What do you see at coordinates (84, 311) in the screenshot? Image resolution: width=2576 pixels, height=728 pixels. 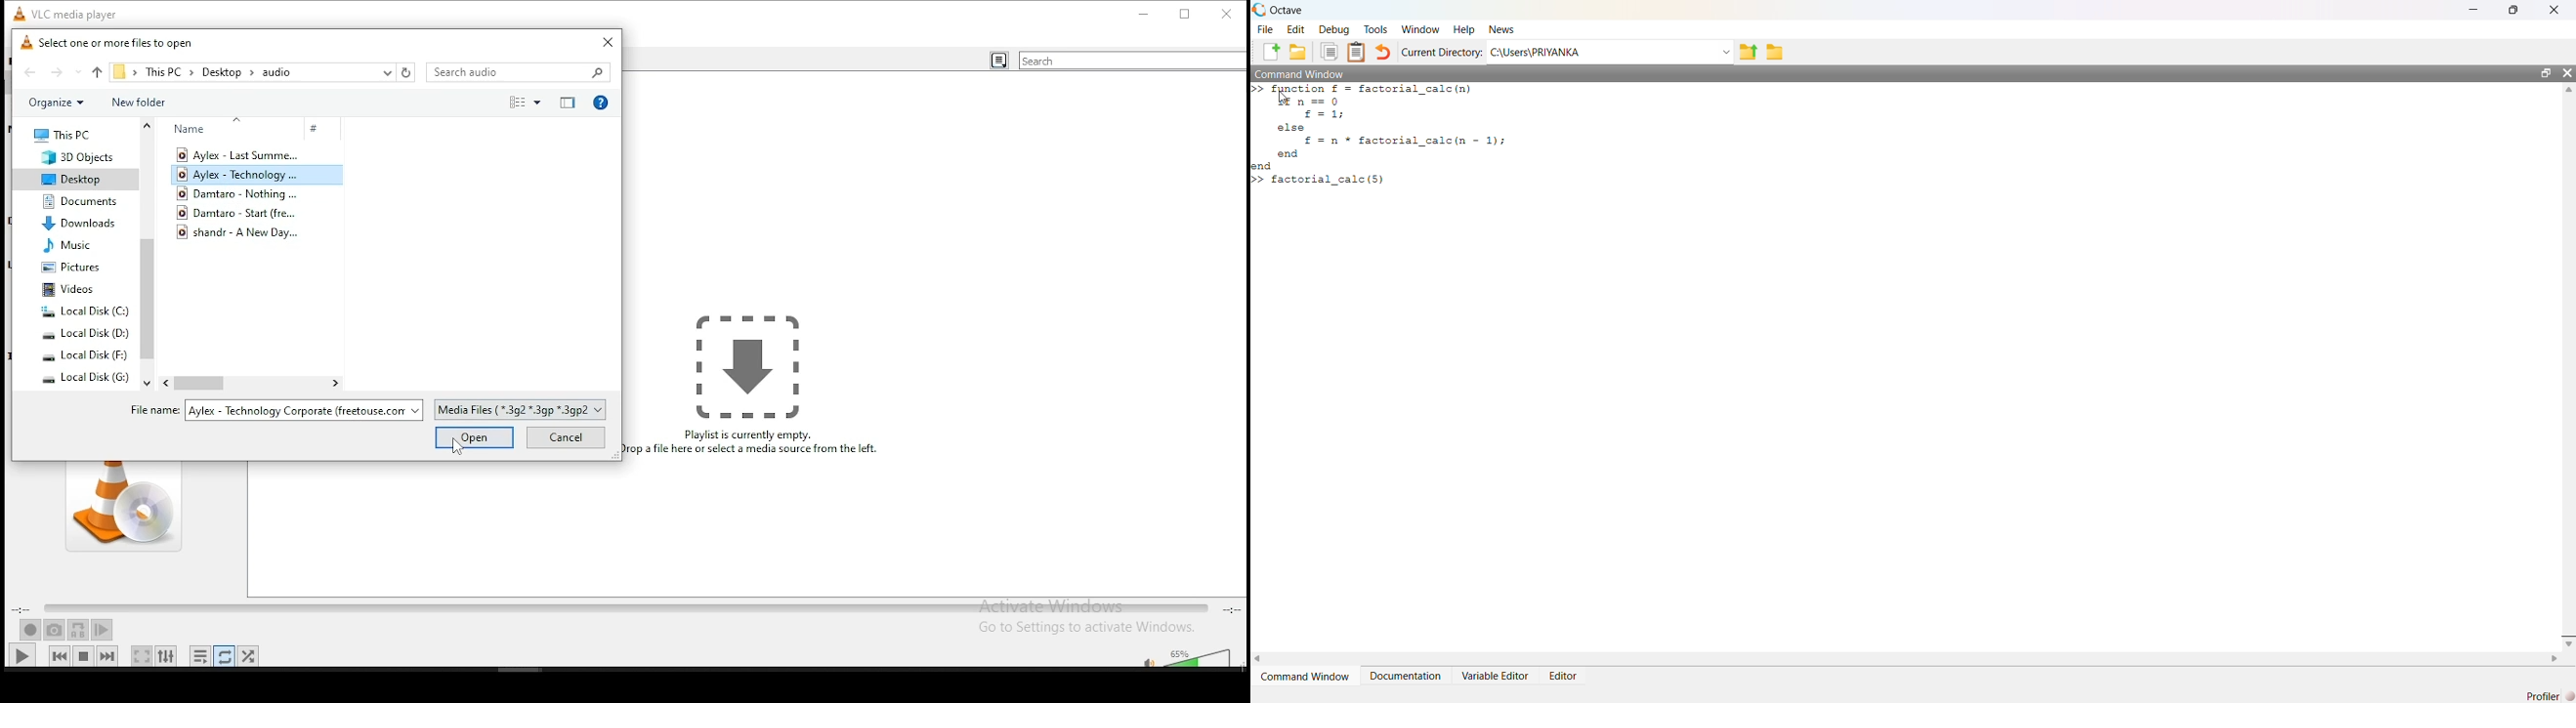 I see `system drive 1` at bounding box center [84, 311].